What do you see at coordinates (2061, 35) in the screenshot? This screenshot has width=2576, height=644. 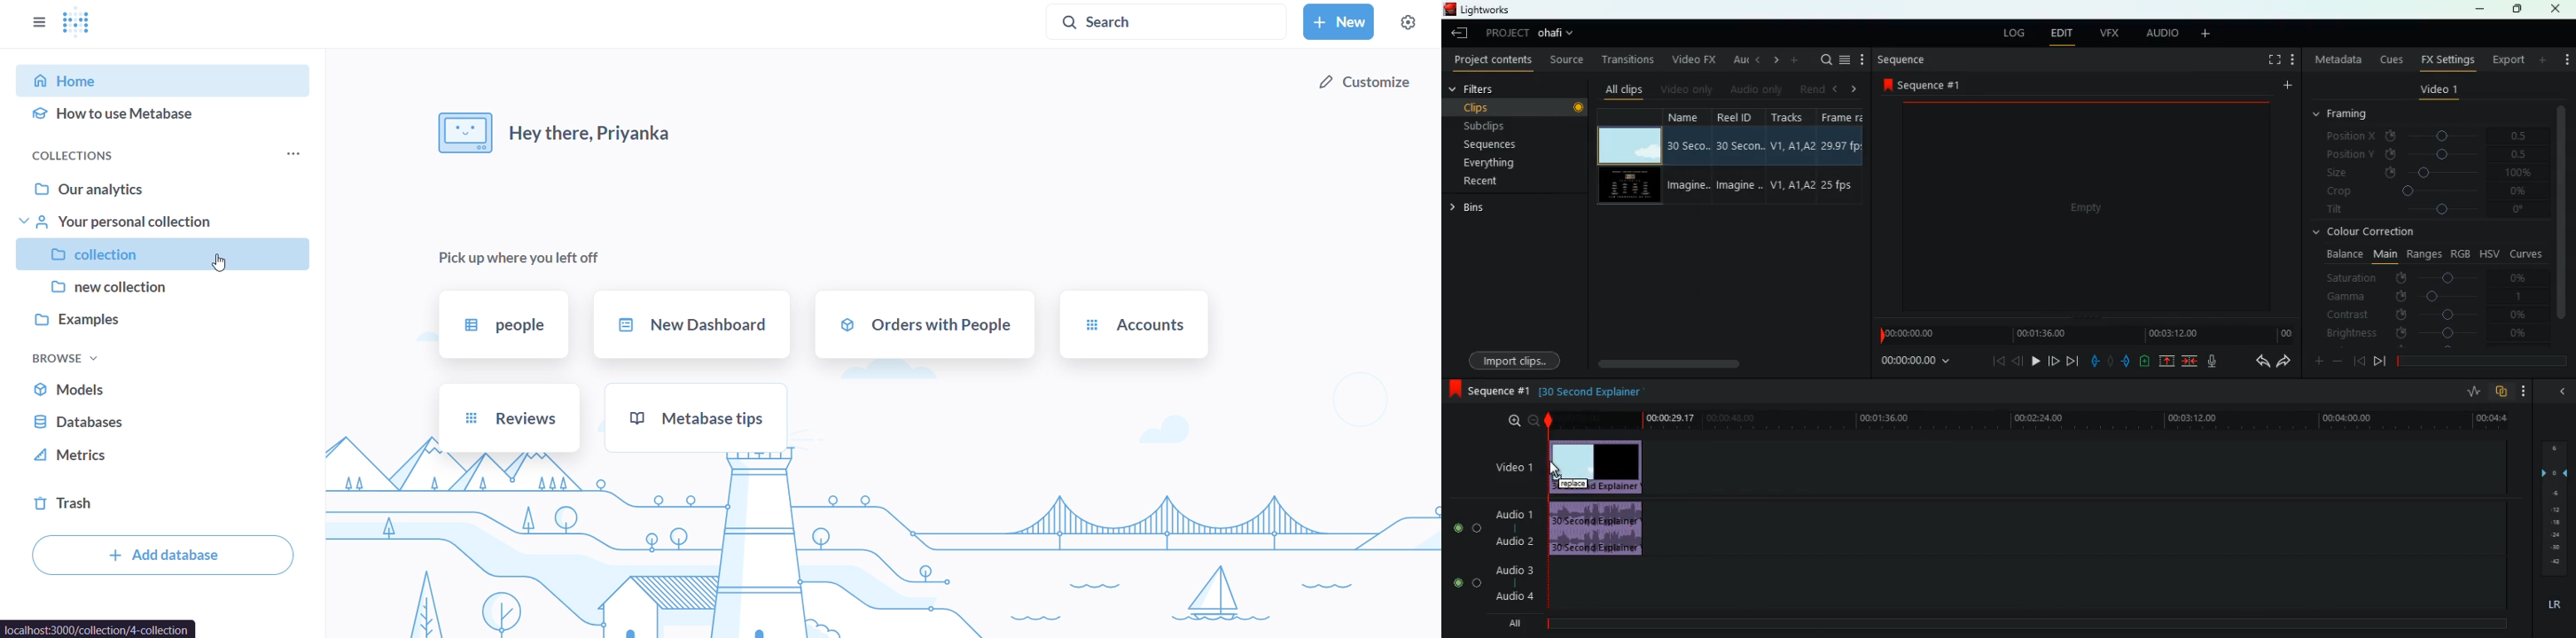 I see `edit` at bounding box center [2061, 35].